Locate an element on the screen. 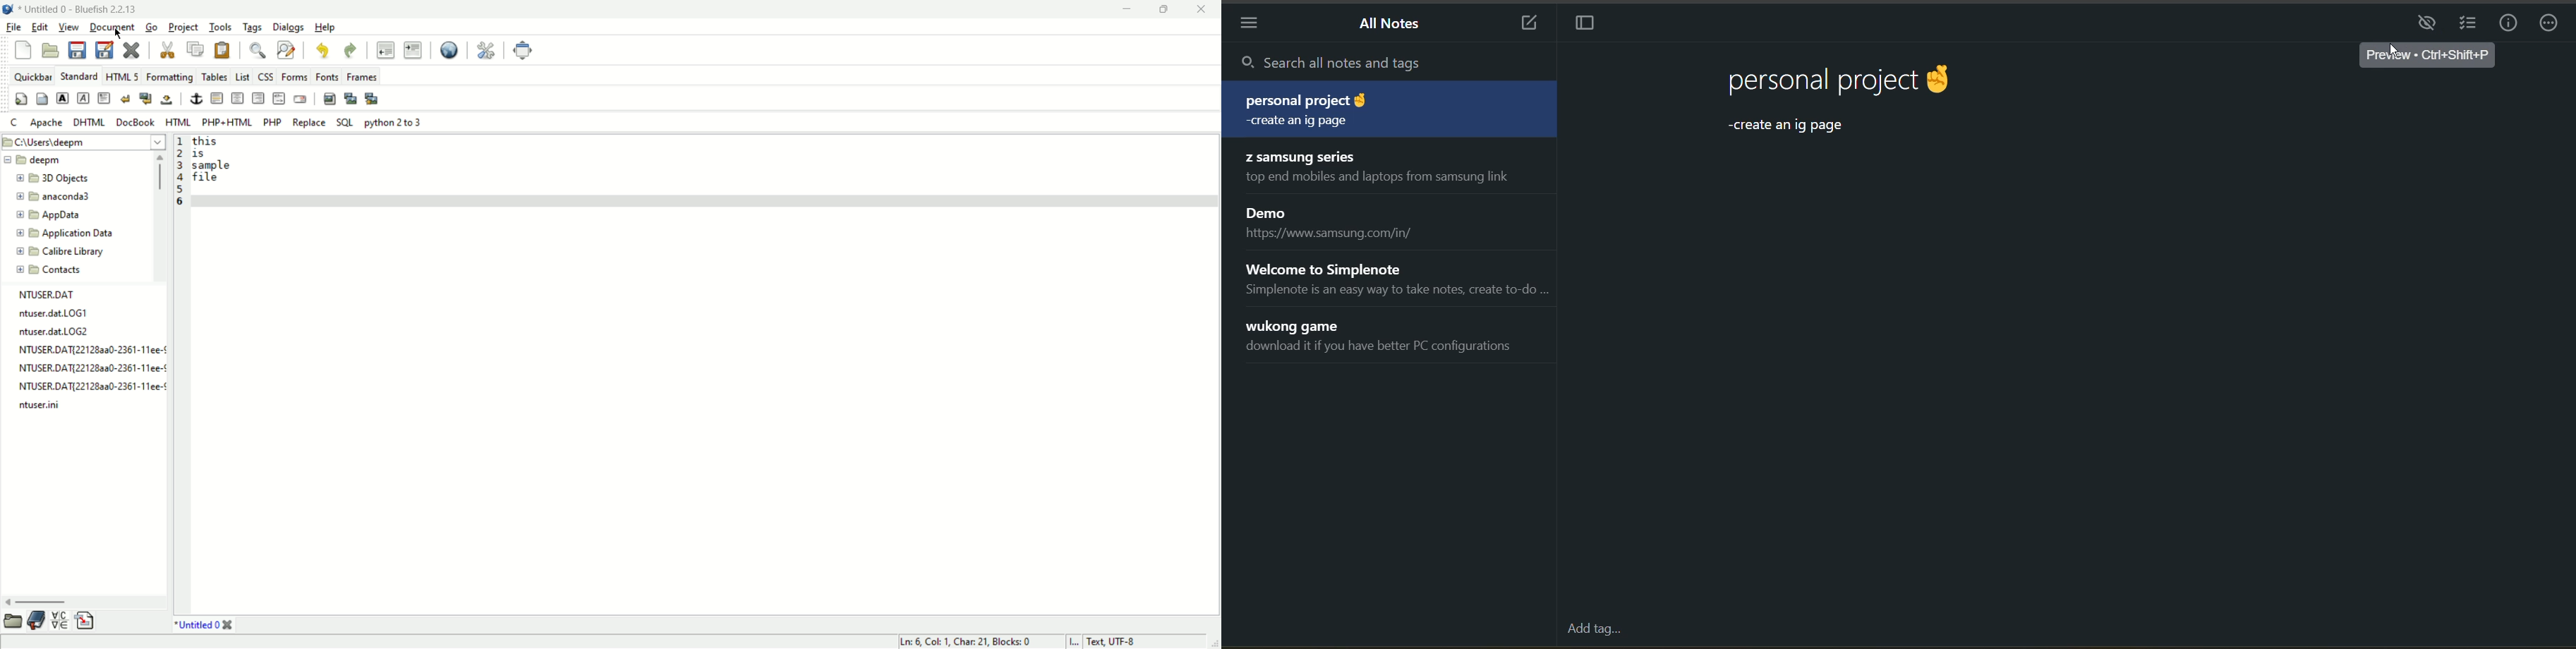  fullscreen is located at coordinates (522, 48).